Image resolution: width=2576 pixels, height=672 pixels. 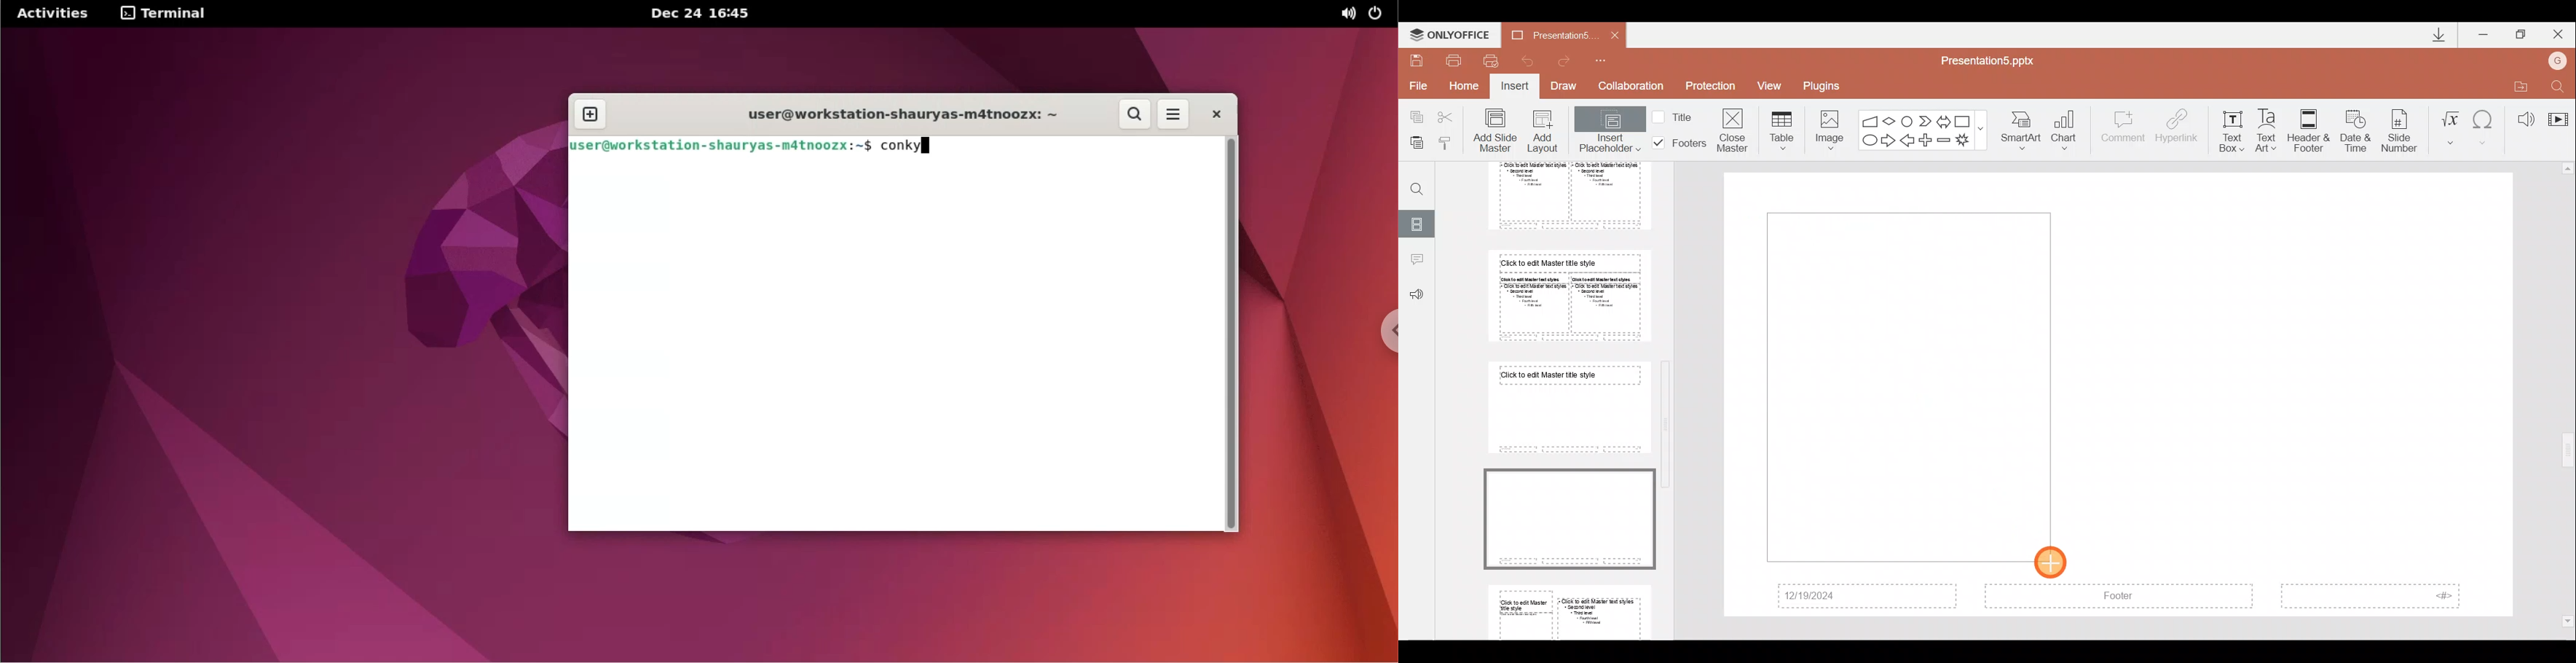 What do you see at coordinates (2450, 126) in the screenshot?
I see `Equation` at bounding box center [2450, 126].